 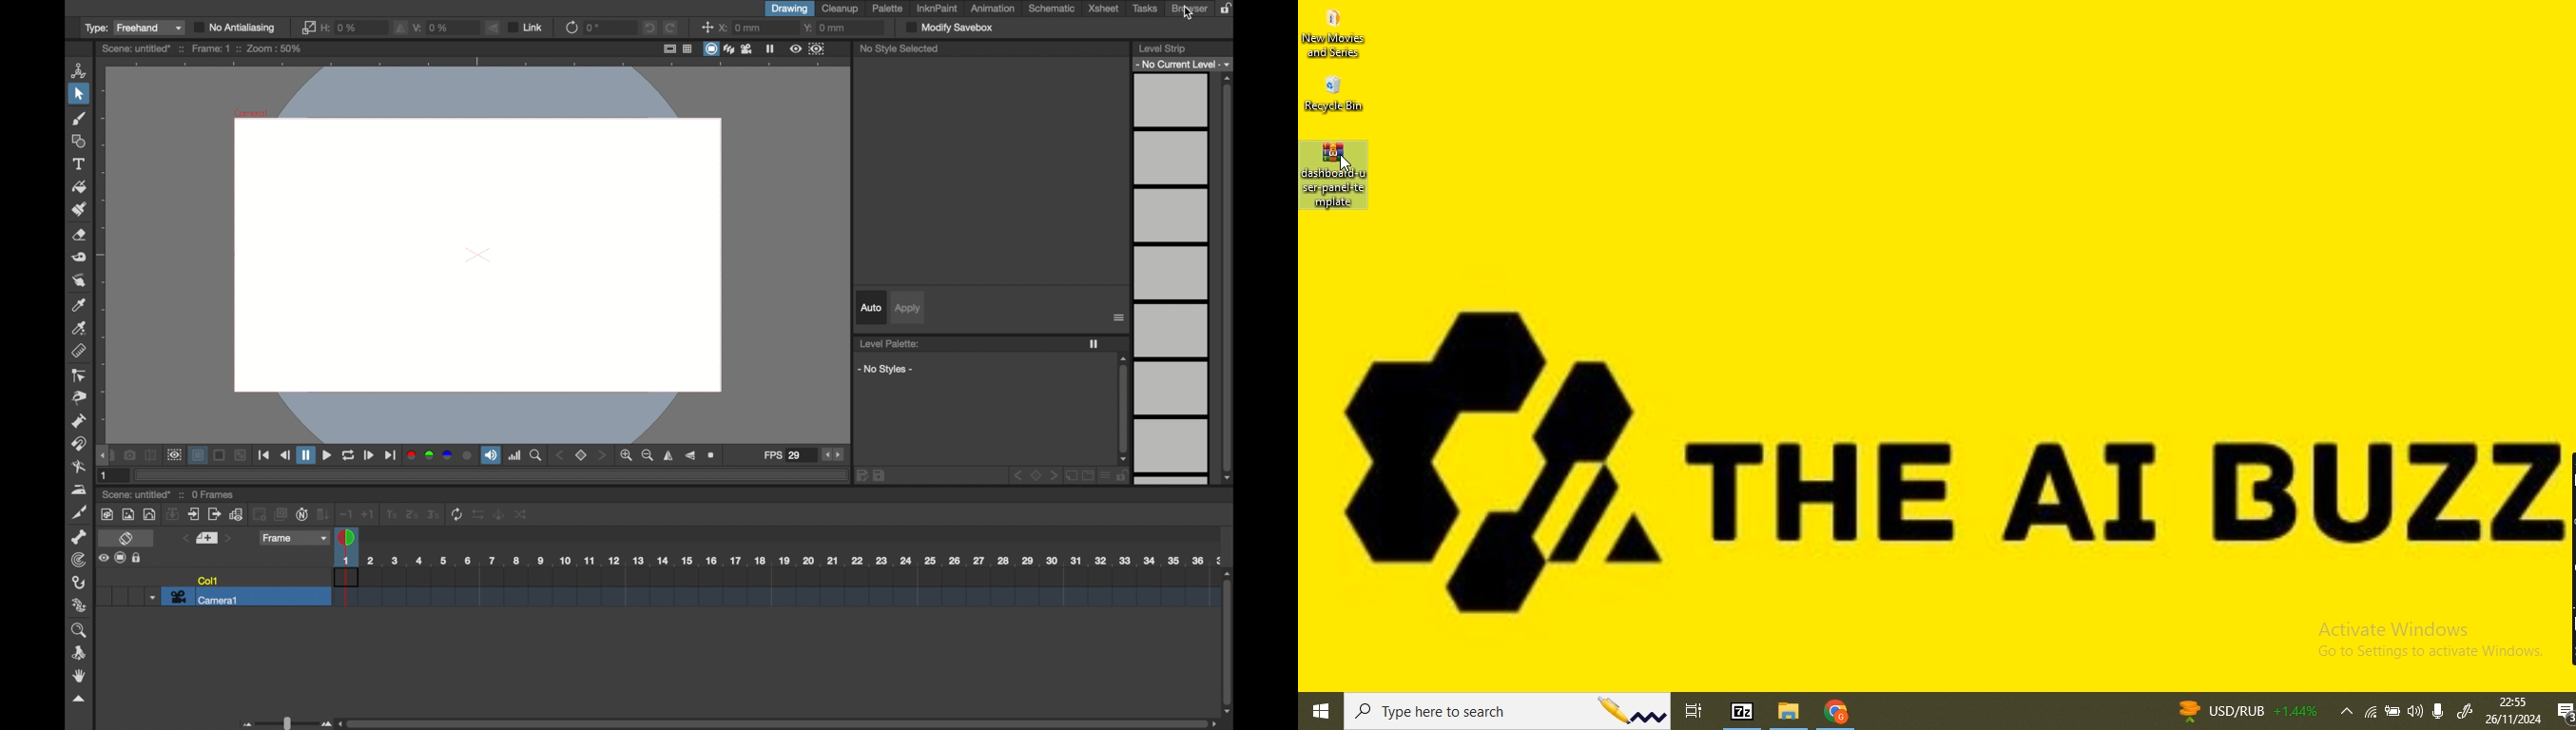 What do you see at coordinates (2393, 714) in the screenshot?
I see `battery` at bounding box center [2393, 714].